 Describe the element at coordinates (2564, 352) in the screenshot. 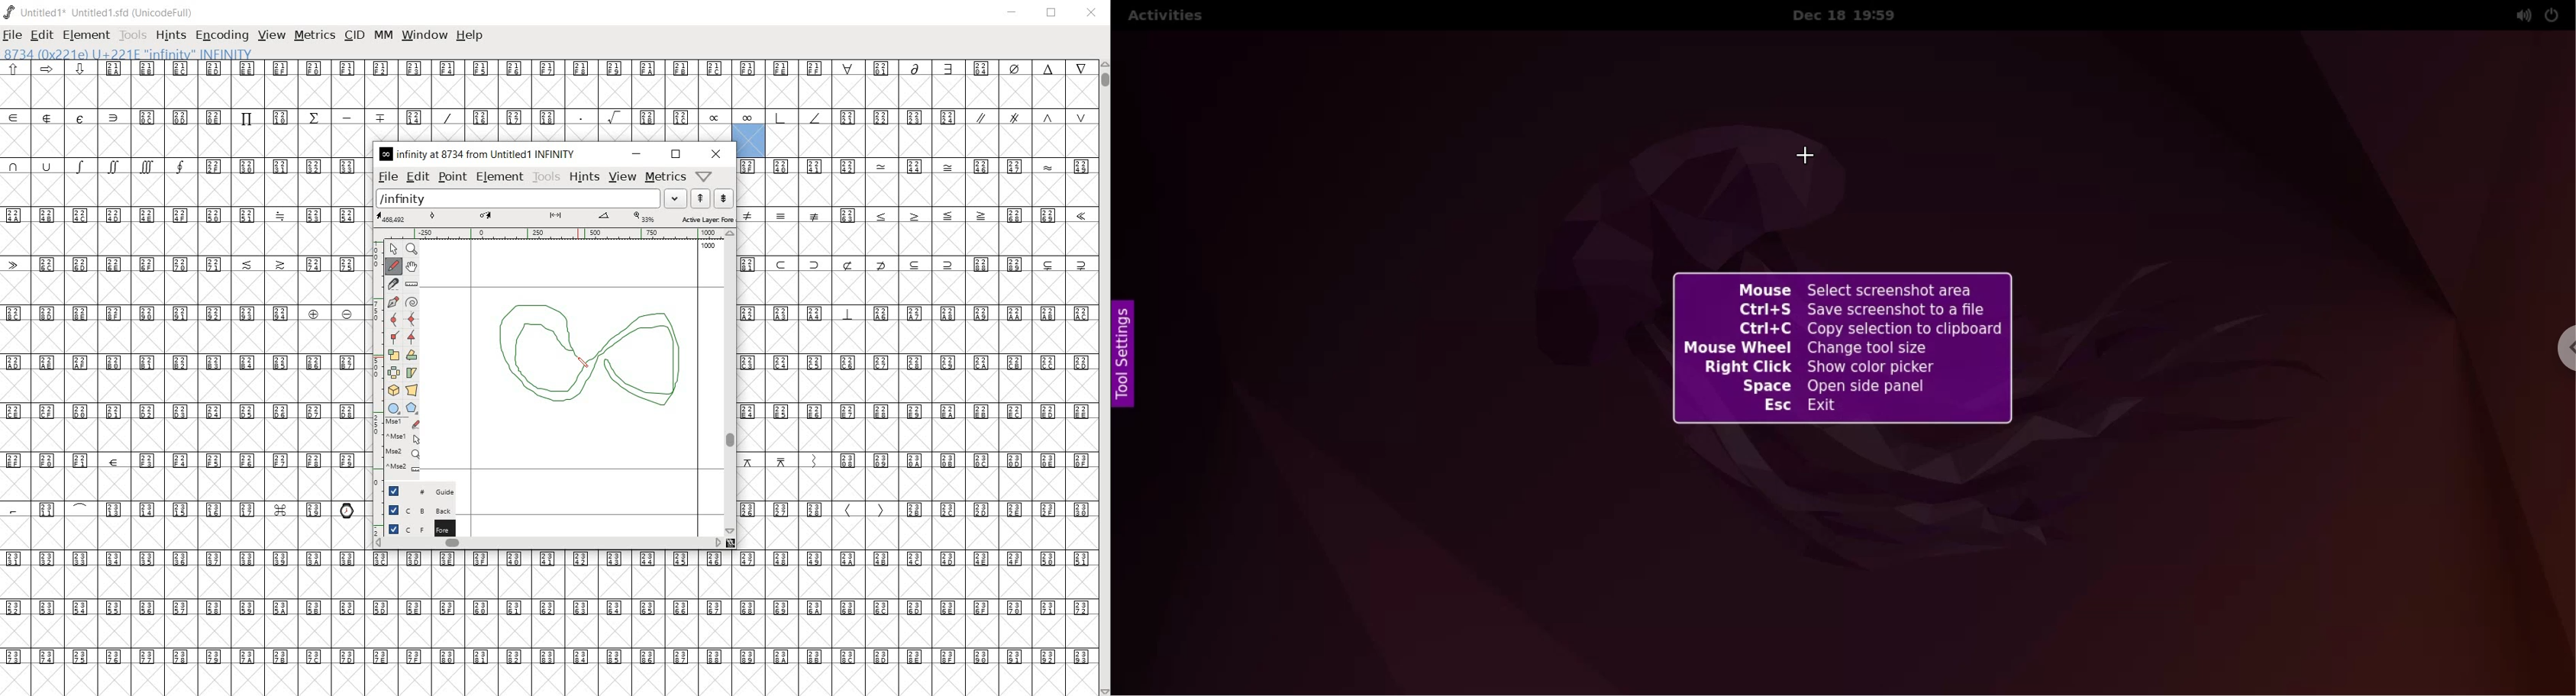

I see `chrome options` at that location.